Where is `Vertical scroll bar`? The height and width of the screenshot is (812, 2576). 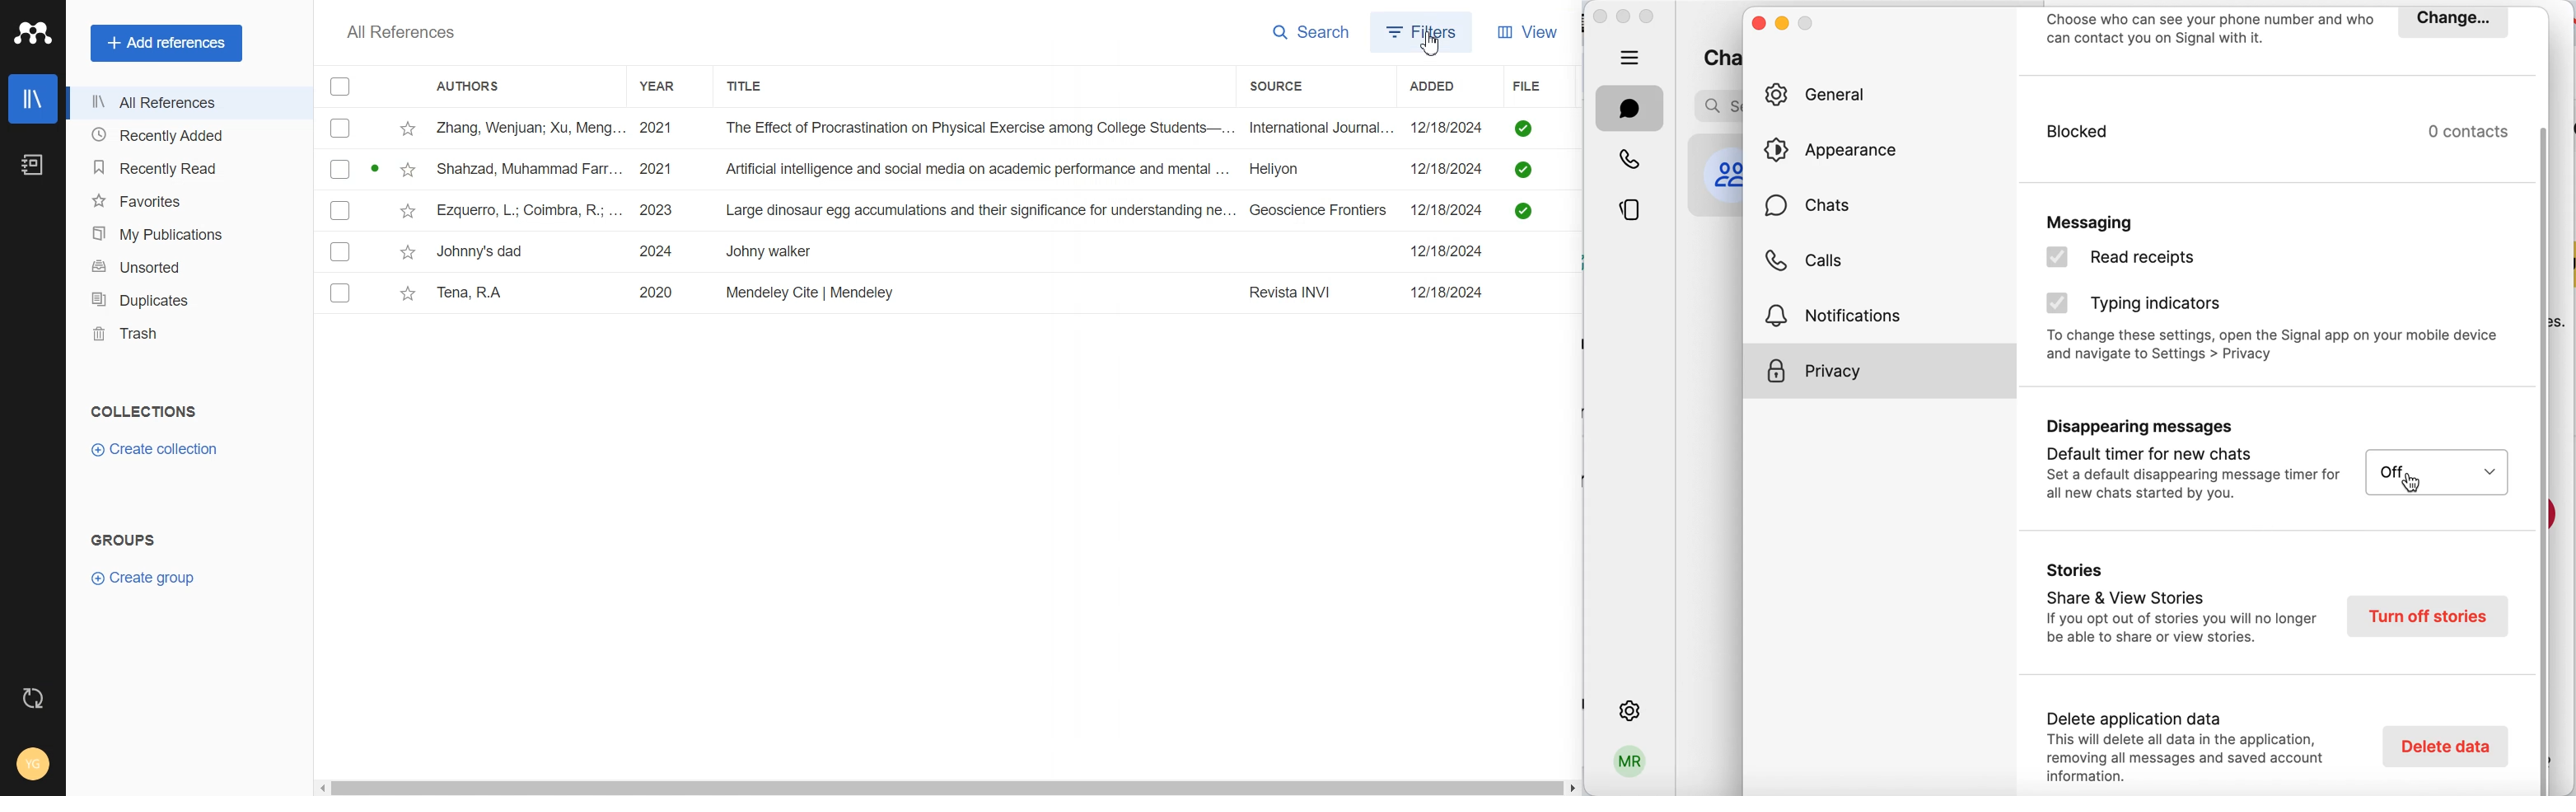 Vertical scroll bar is located at coordinates (1572, 431).